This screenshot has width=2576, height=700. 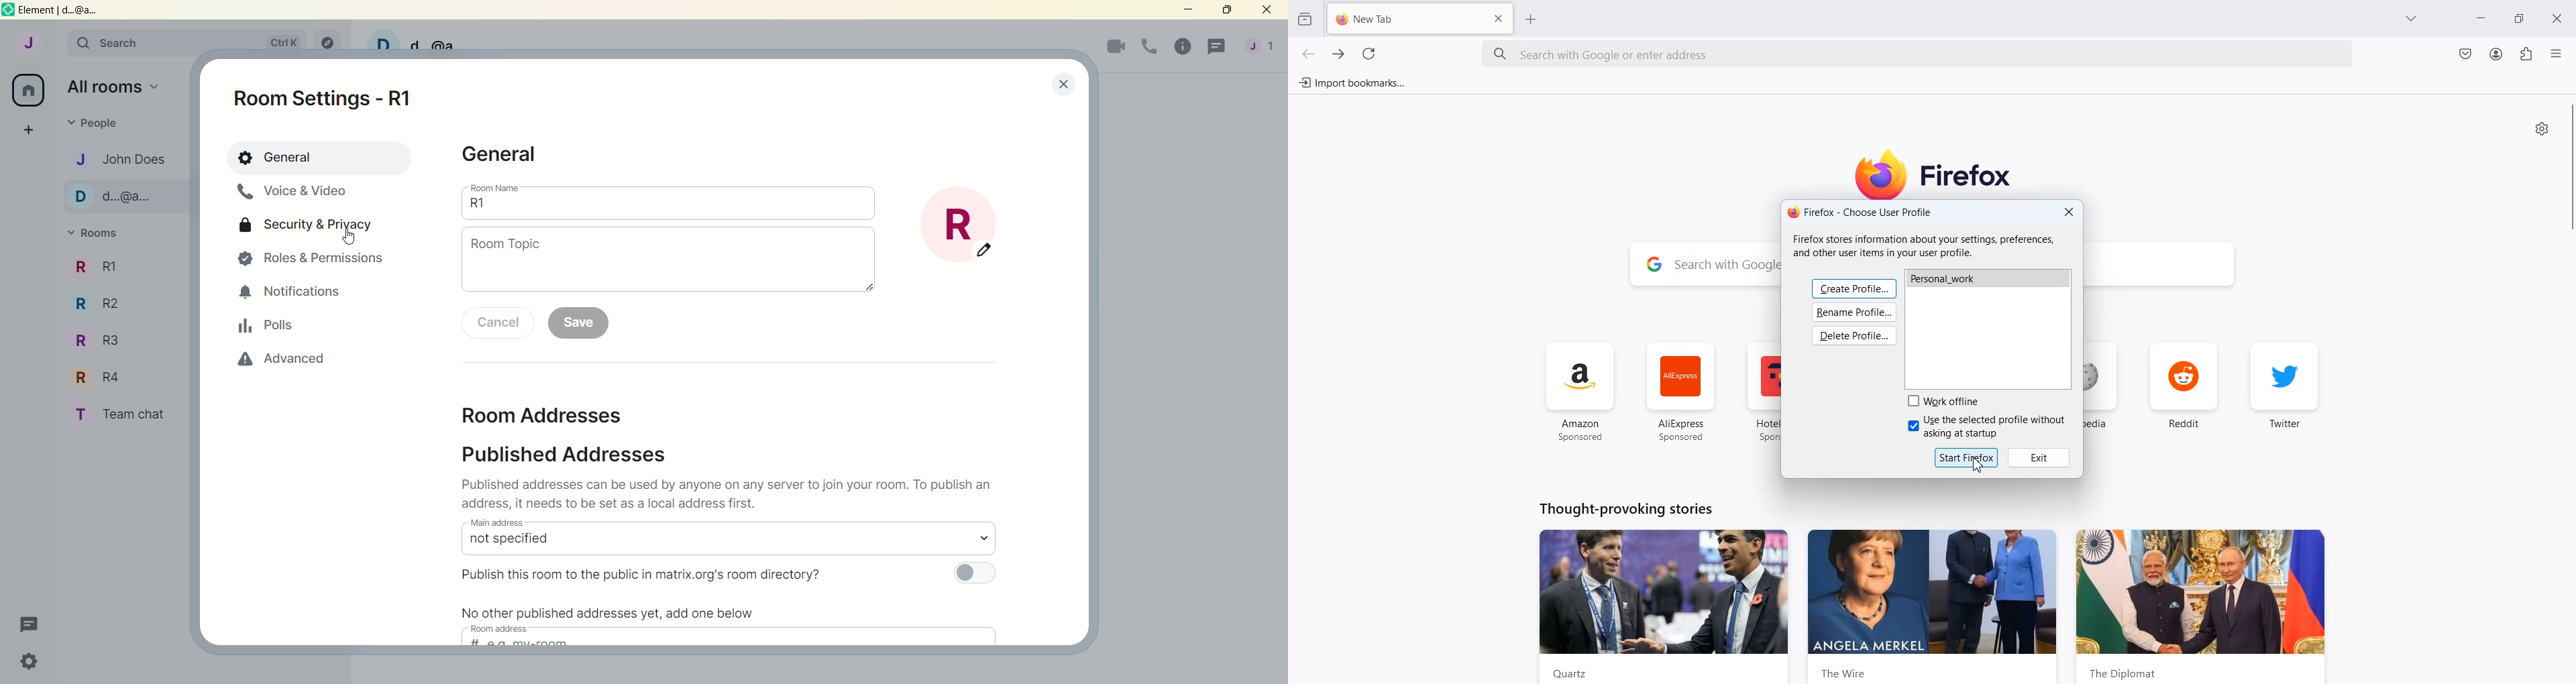 What do you see at coordinates (107, 344) in the screenshot?
I see `R R3` at bounding box center [107, 344].